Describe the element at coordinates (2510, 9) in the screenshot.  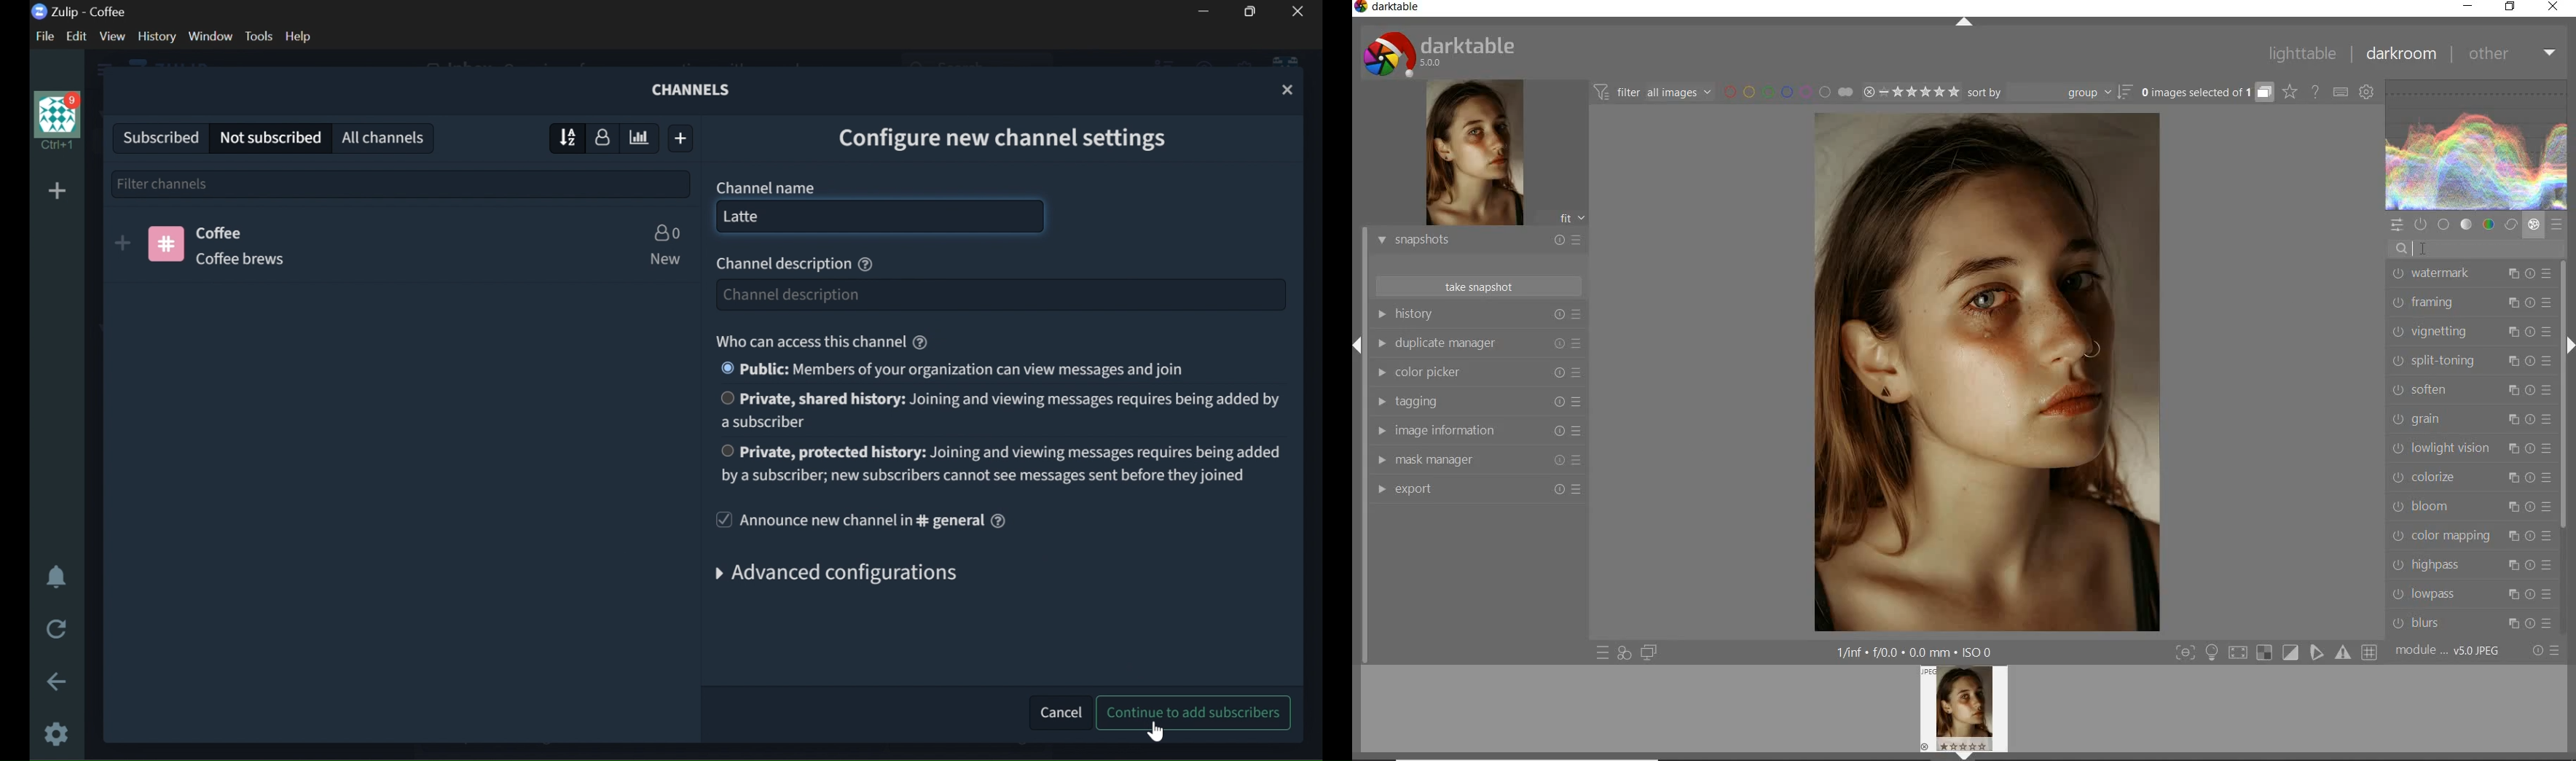
I see `restore` at that location.